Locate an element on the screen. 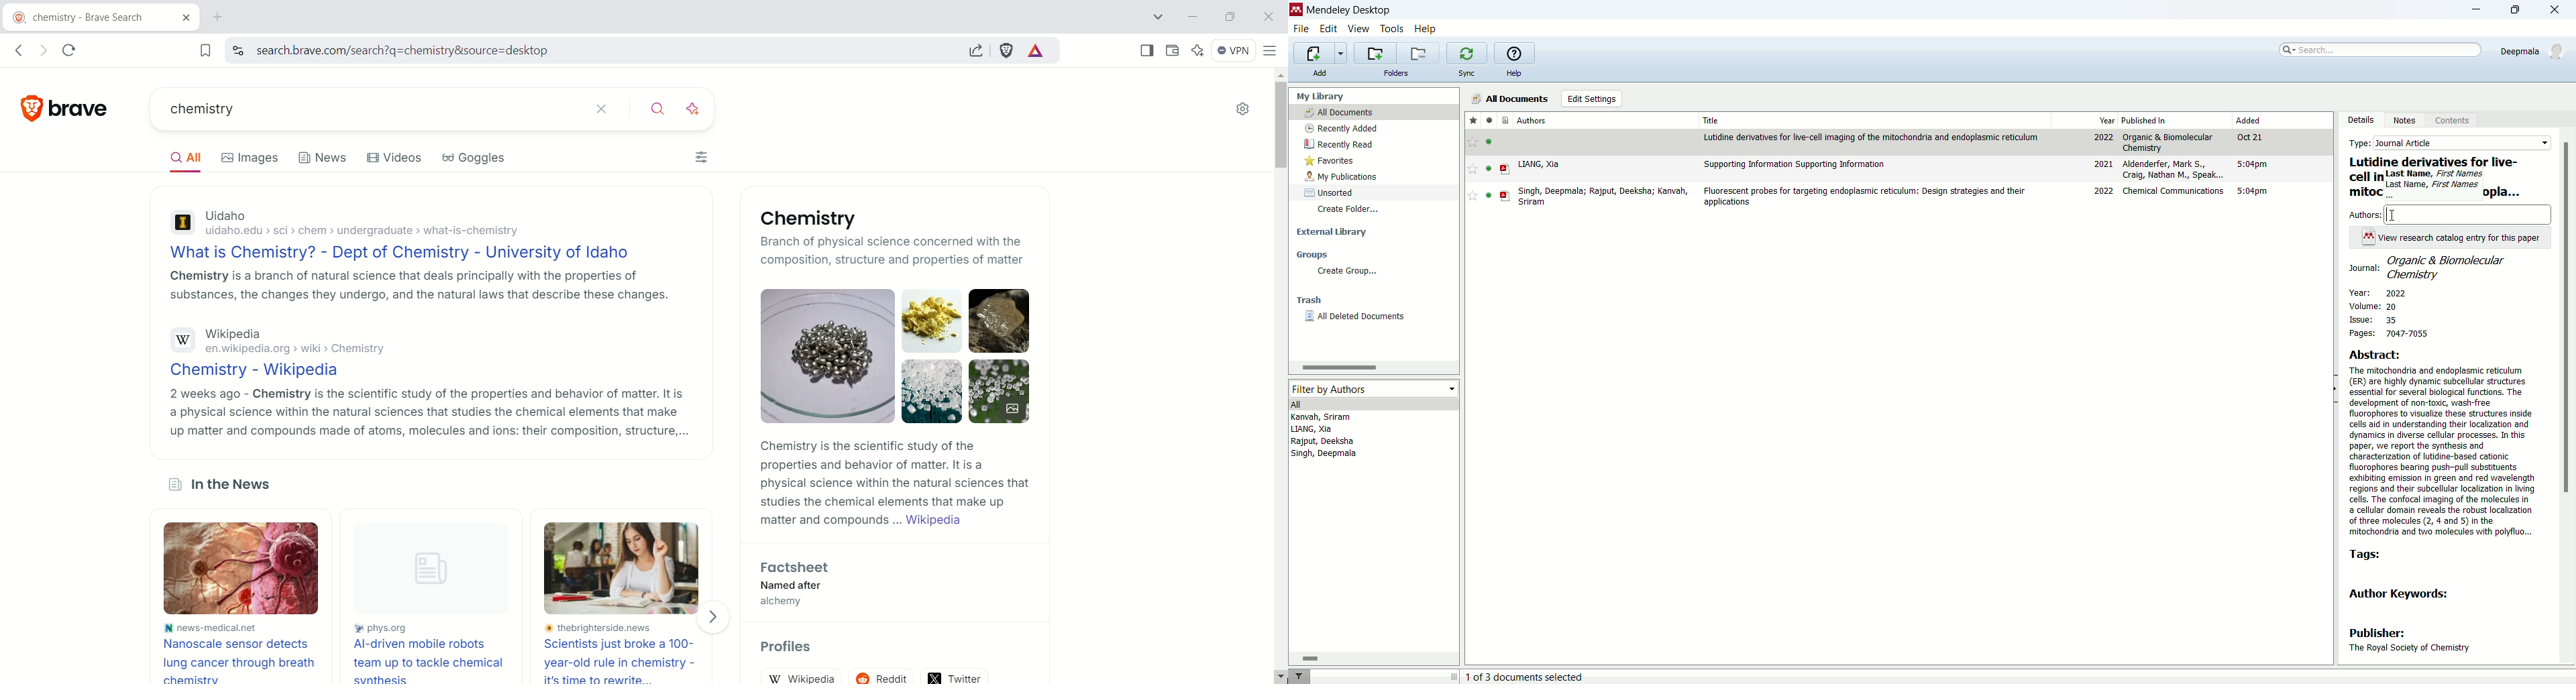  issue: 35 is located at coordinates (2374, 320).